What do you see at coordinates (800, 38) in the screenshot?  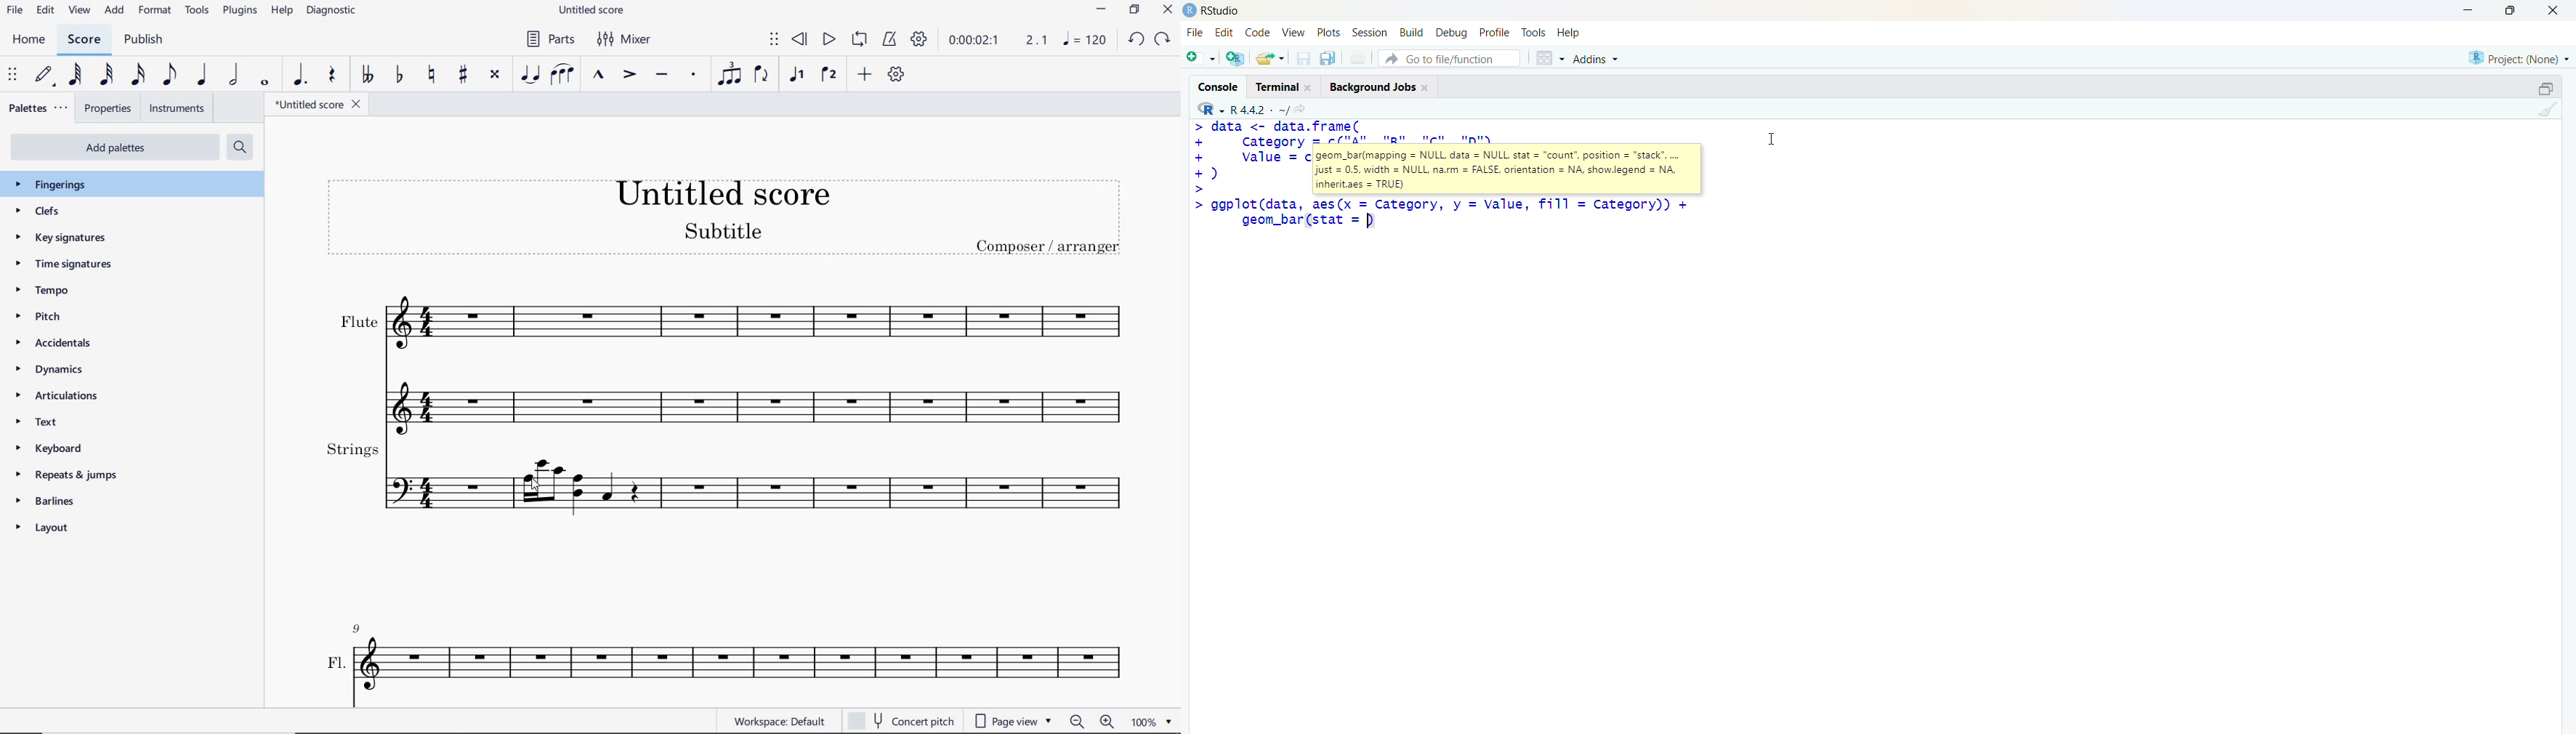 I see `rewind` at bounding box center [800, 38].